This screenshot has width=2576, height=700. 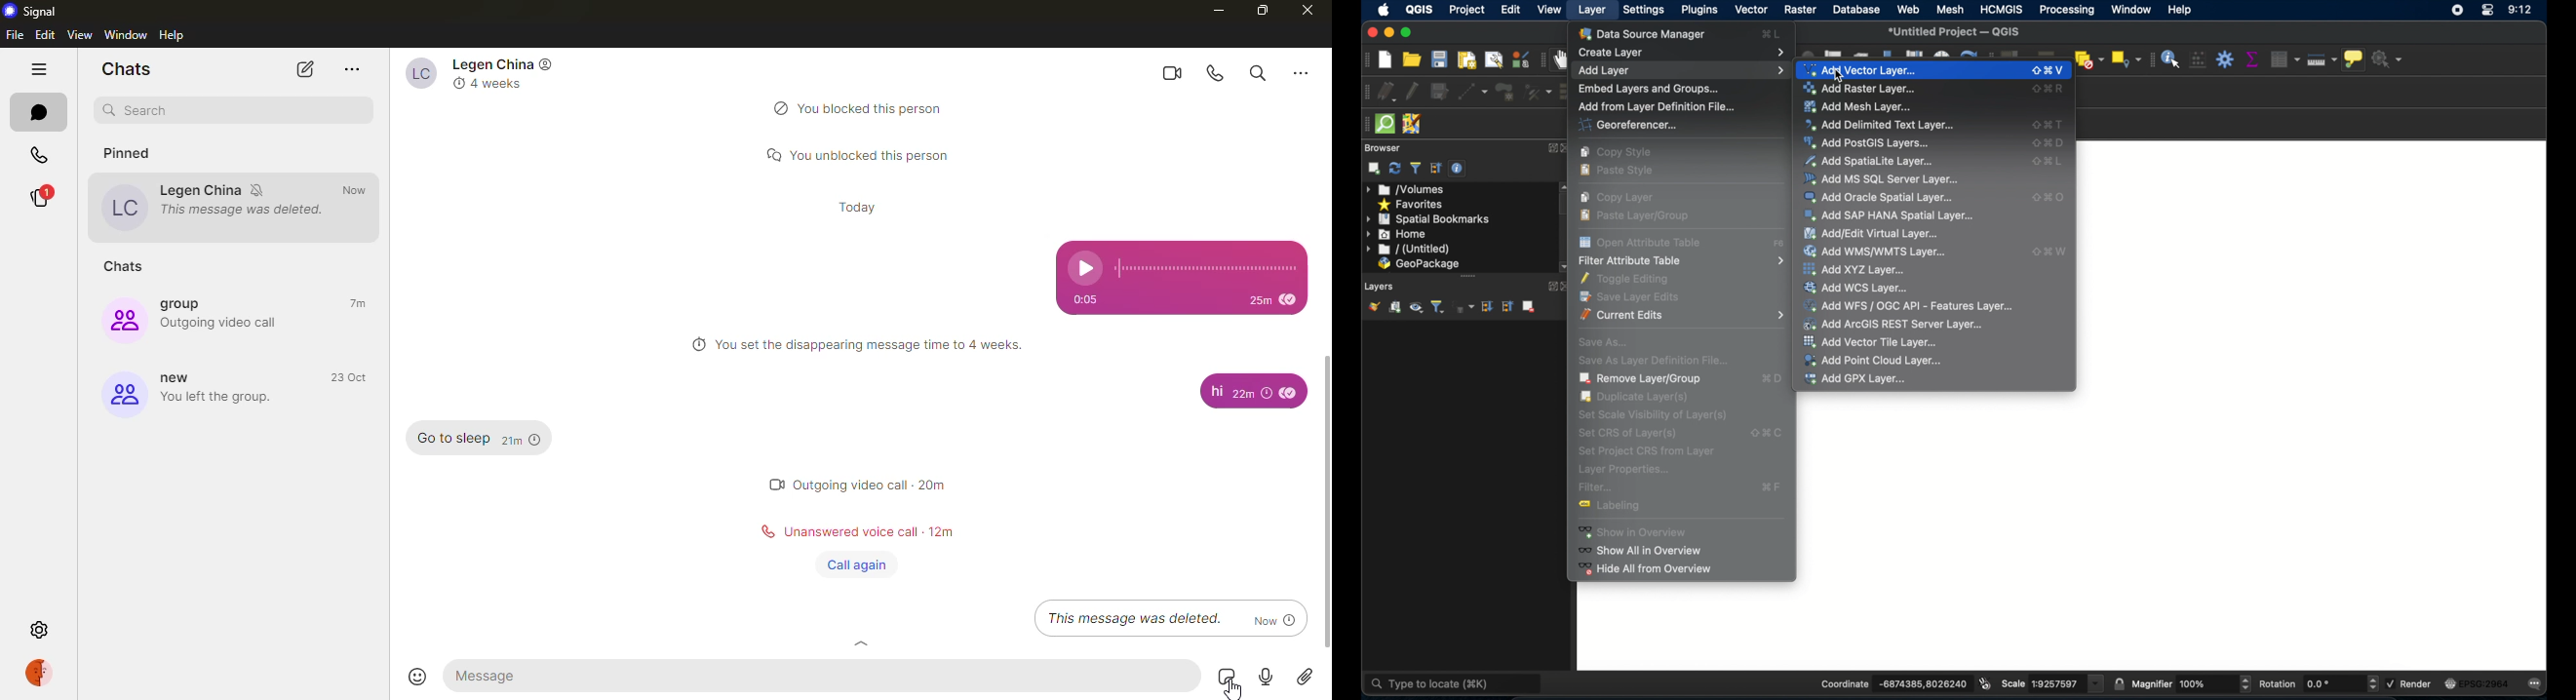 What do you see at coordinates (1648, 570) in the screenshot?
I see `Hide all from overview` at bounding box center [1648, 570].